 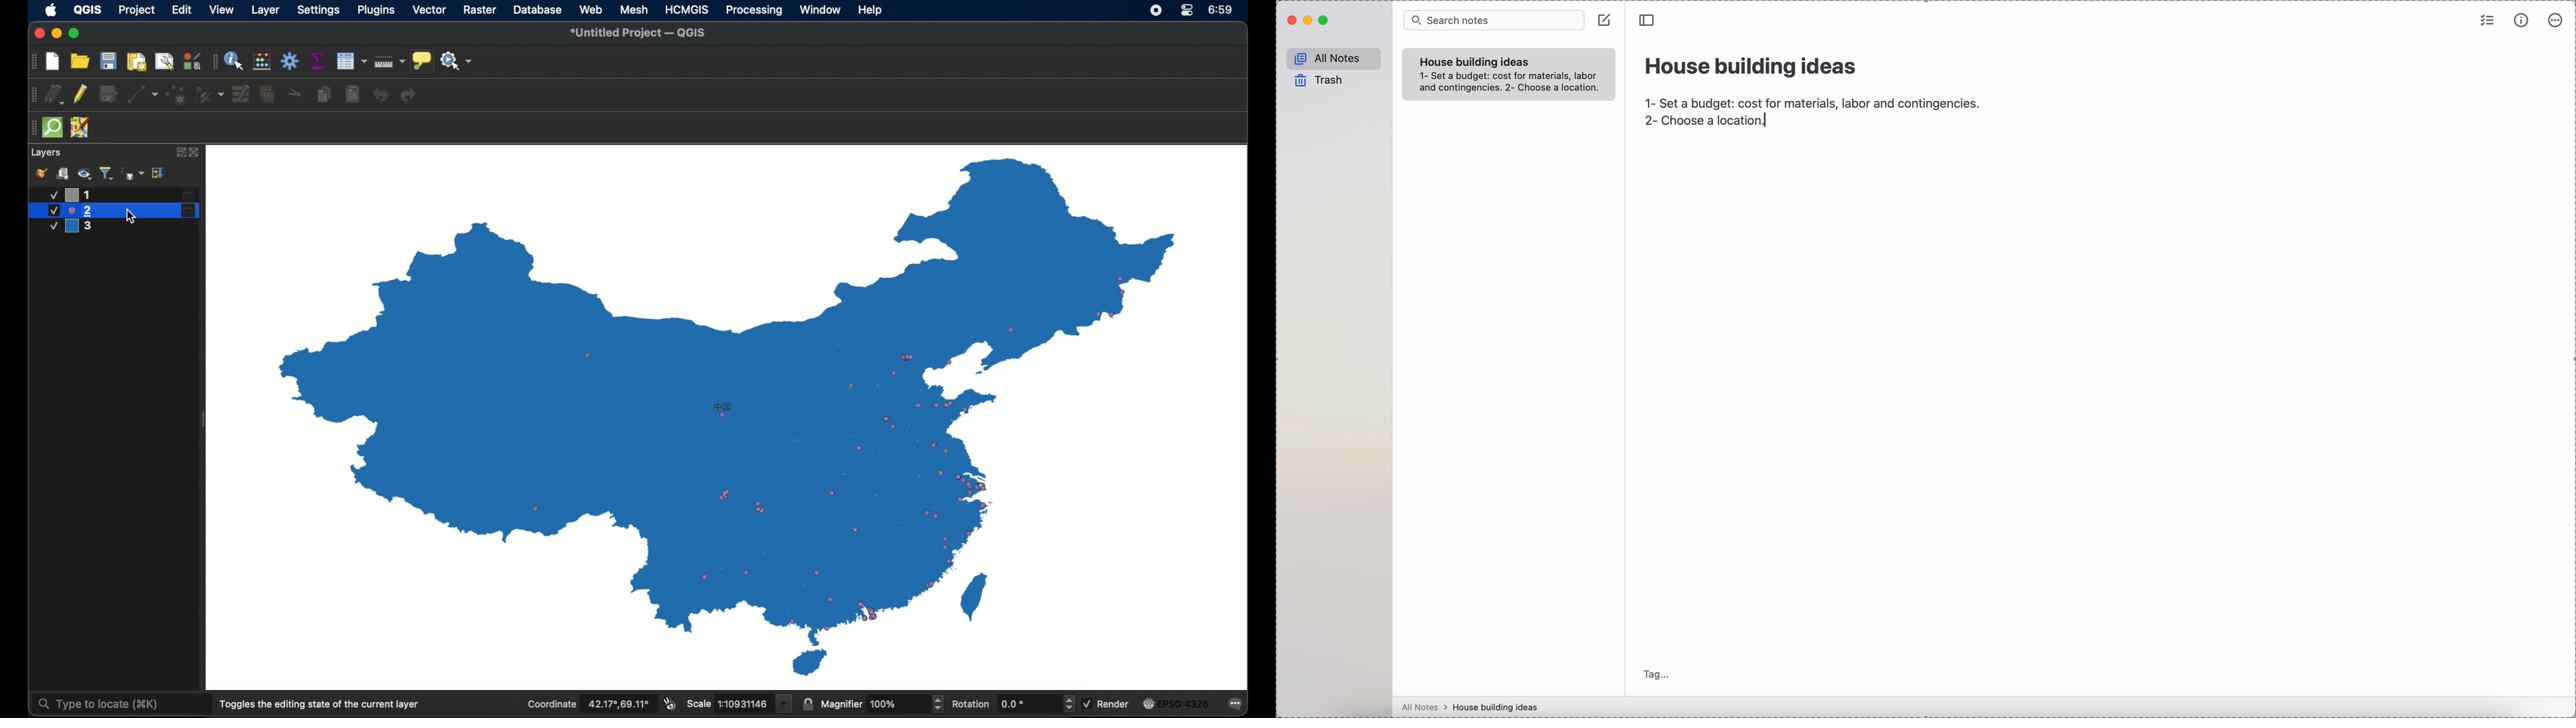 I want to click on toolbox, so click(x=290, y=60).